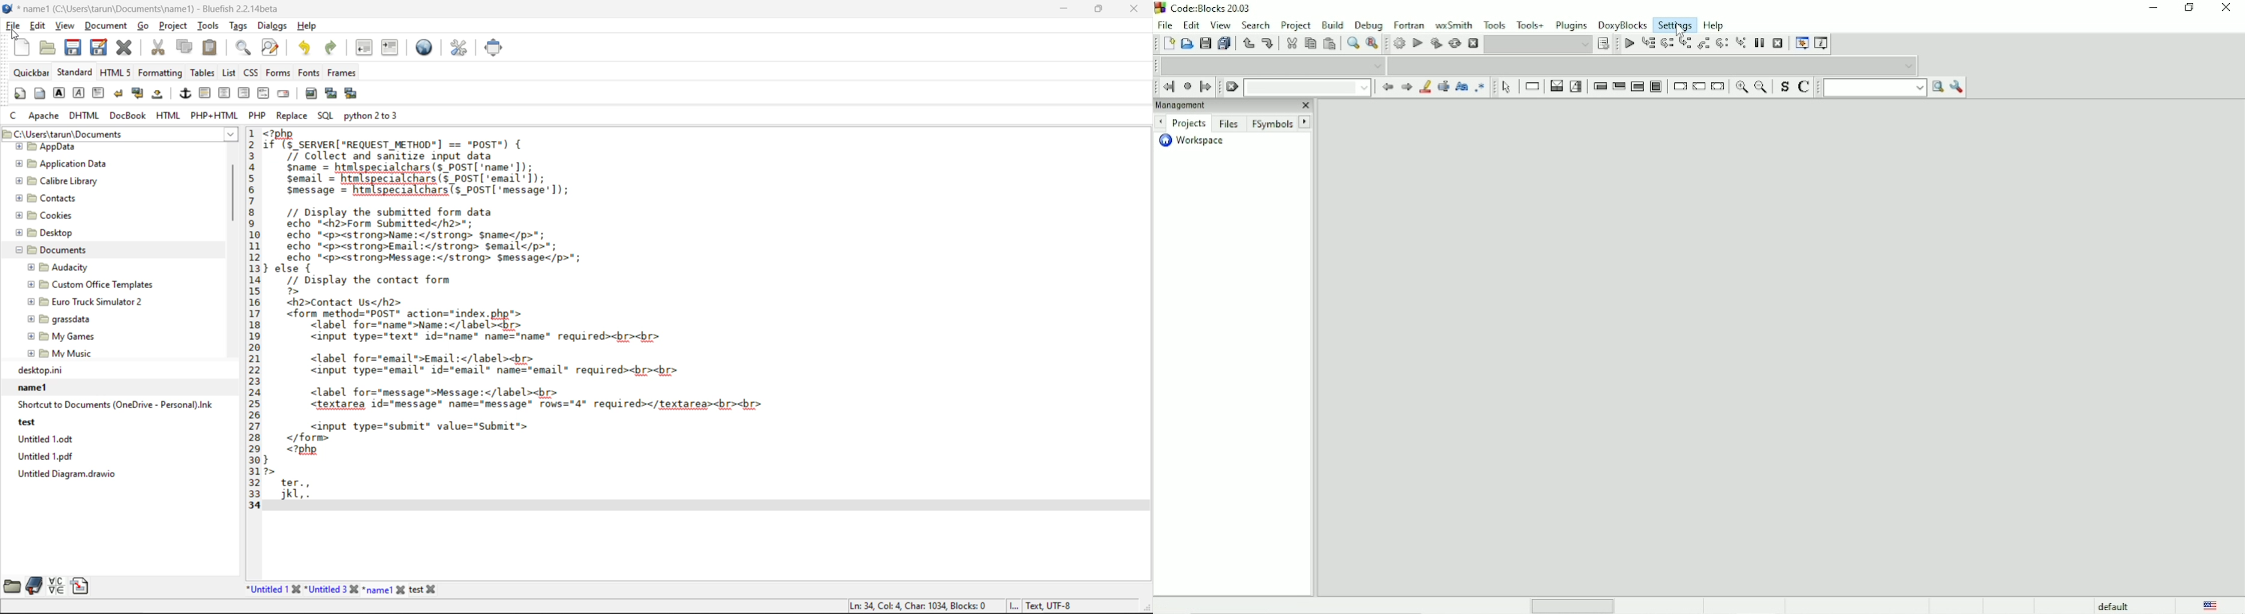 The width and height of the screenshot is (2268, 616). I want to click on Rebuild, so click(1454, 43).